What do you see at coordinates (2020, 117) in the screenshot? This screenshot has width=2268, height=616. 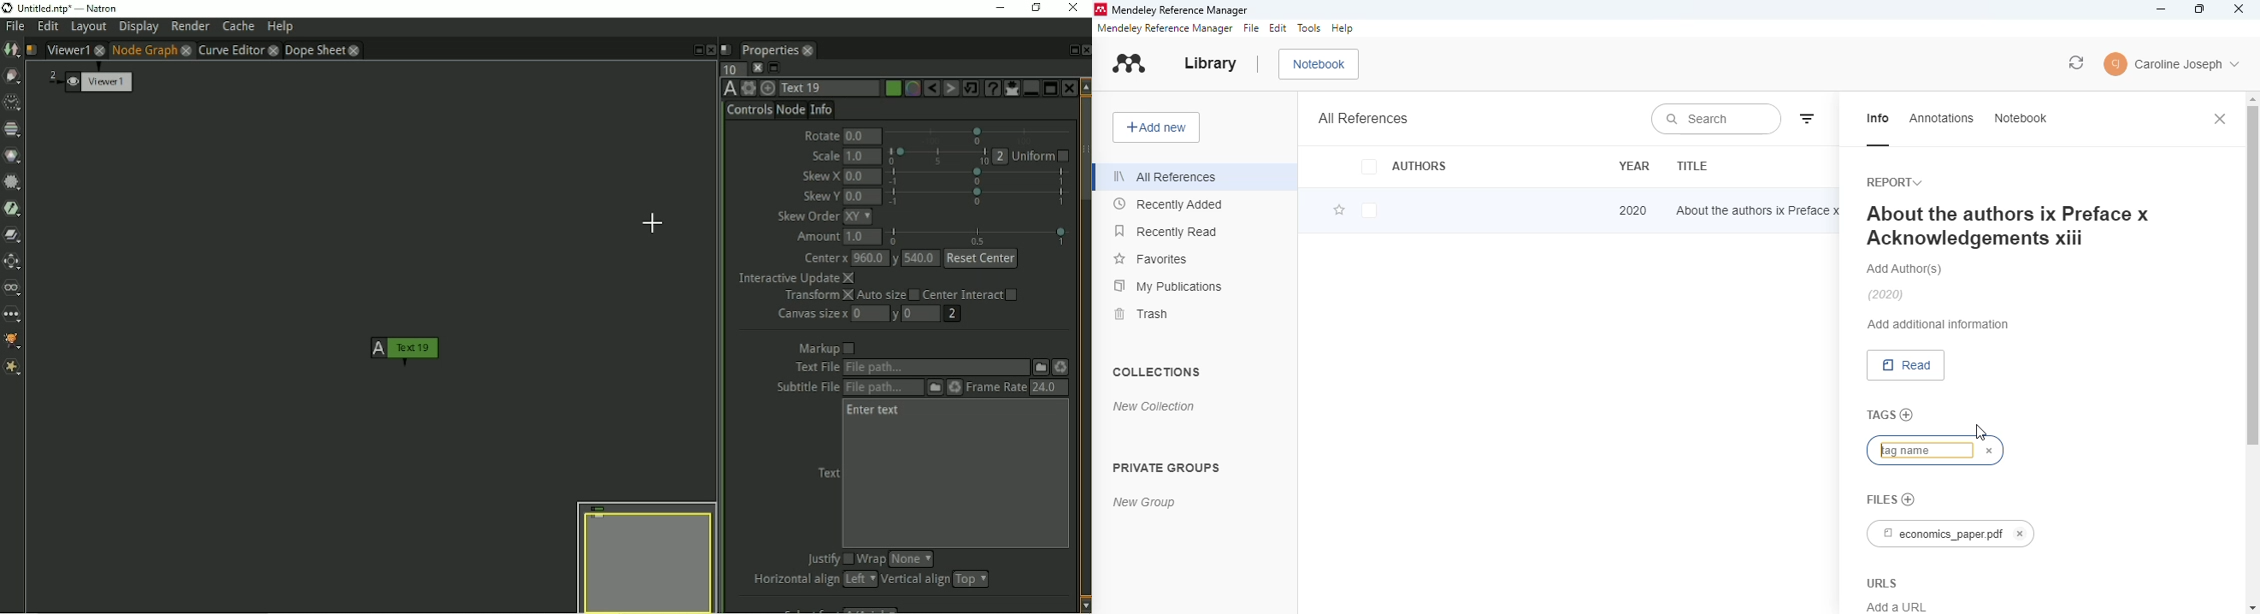 I see `notebook` at bounding box center [2020, 117].